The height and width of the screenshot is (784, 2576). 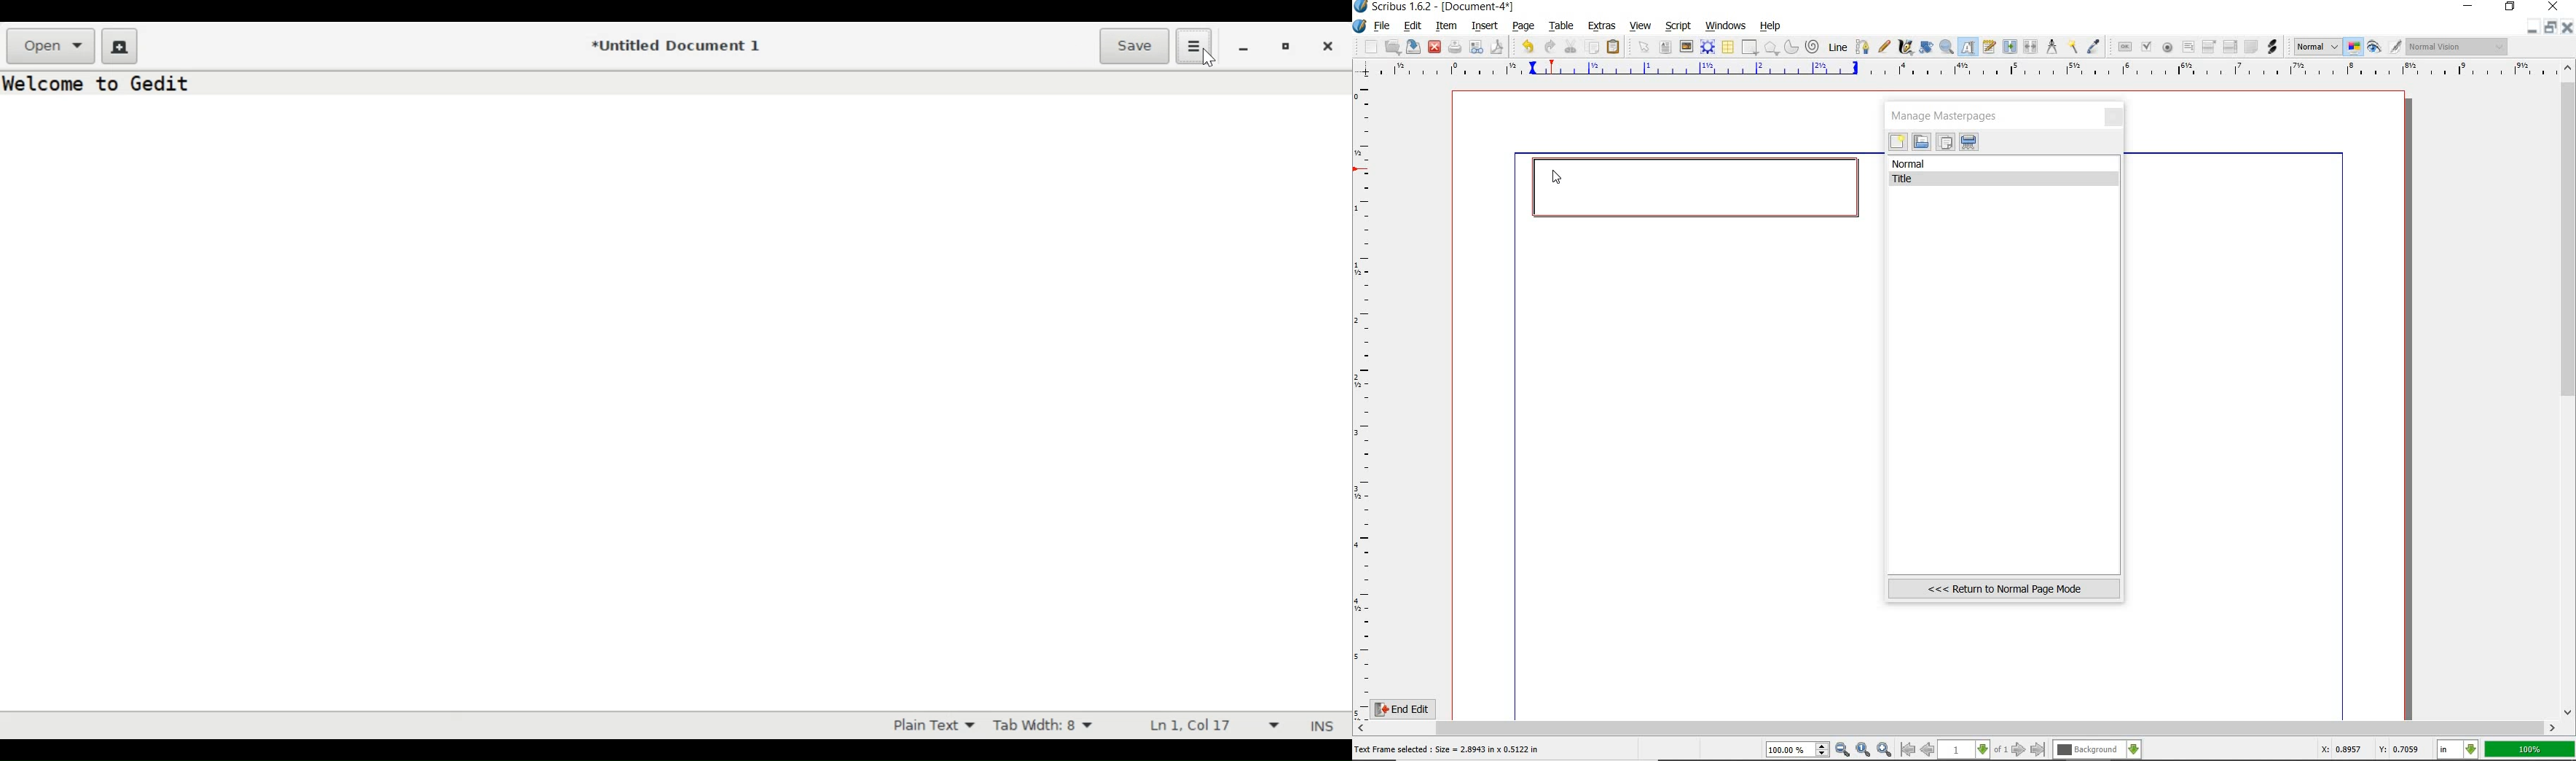 I want to click on edit, so click(x=1411, y=27).